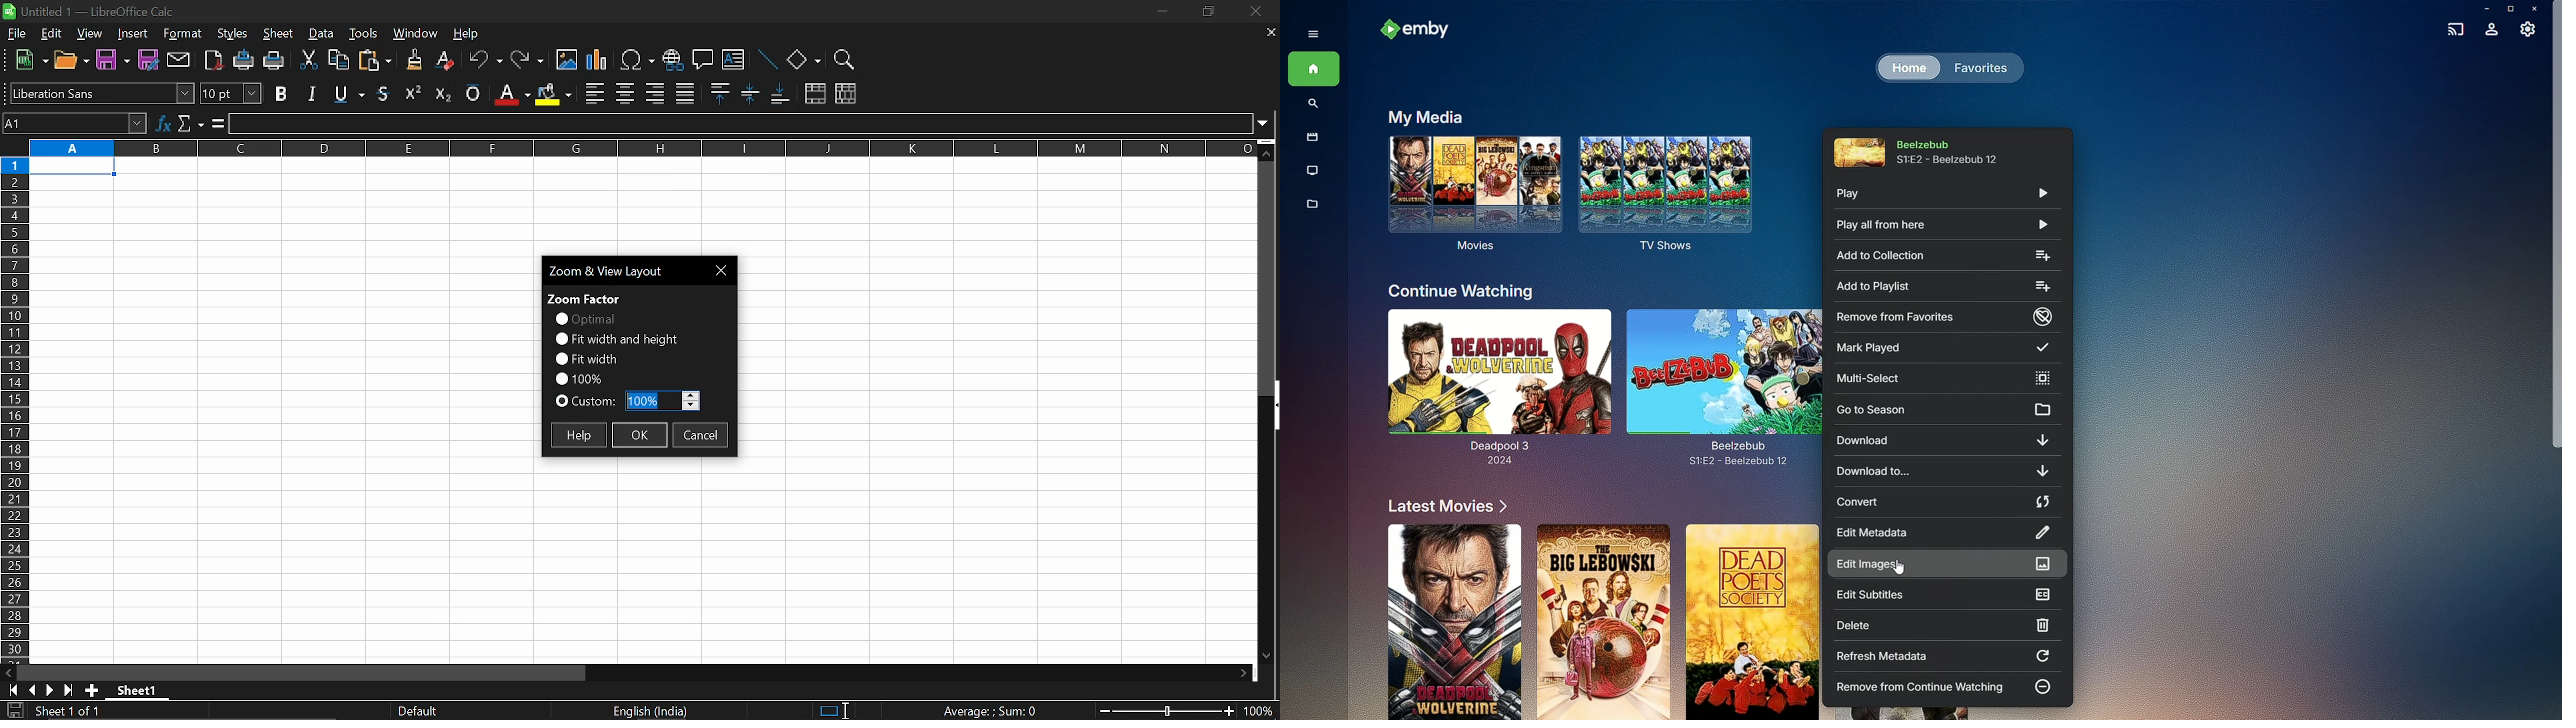 The width and height of the screenshot is (2576, 728). What do you see at coordinates (619, 338) in the screenshot?
I see `fit width and height` at bounding box center [619, 338].